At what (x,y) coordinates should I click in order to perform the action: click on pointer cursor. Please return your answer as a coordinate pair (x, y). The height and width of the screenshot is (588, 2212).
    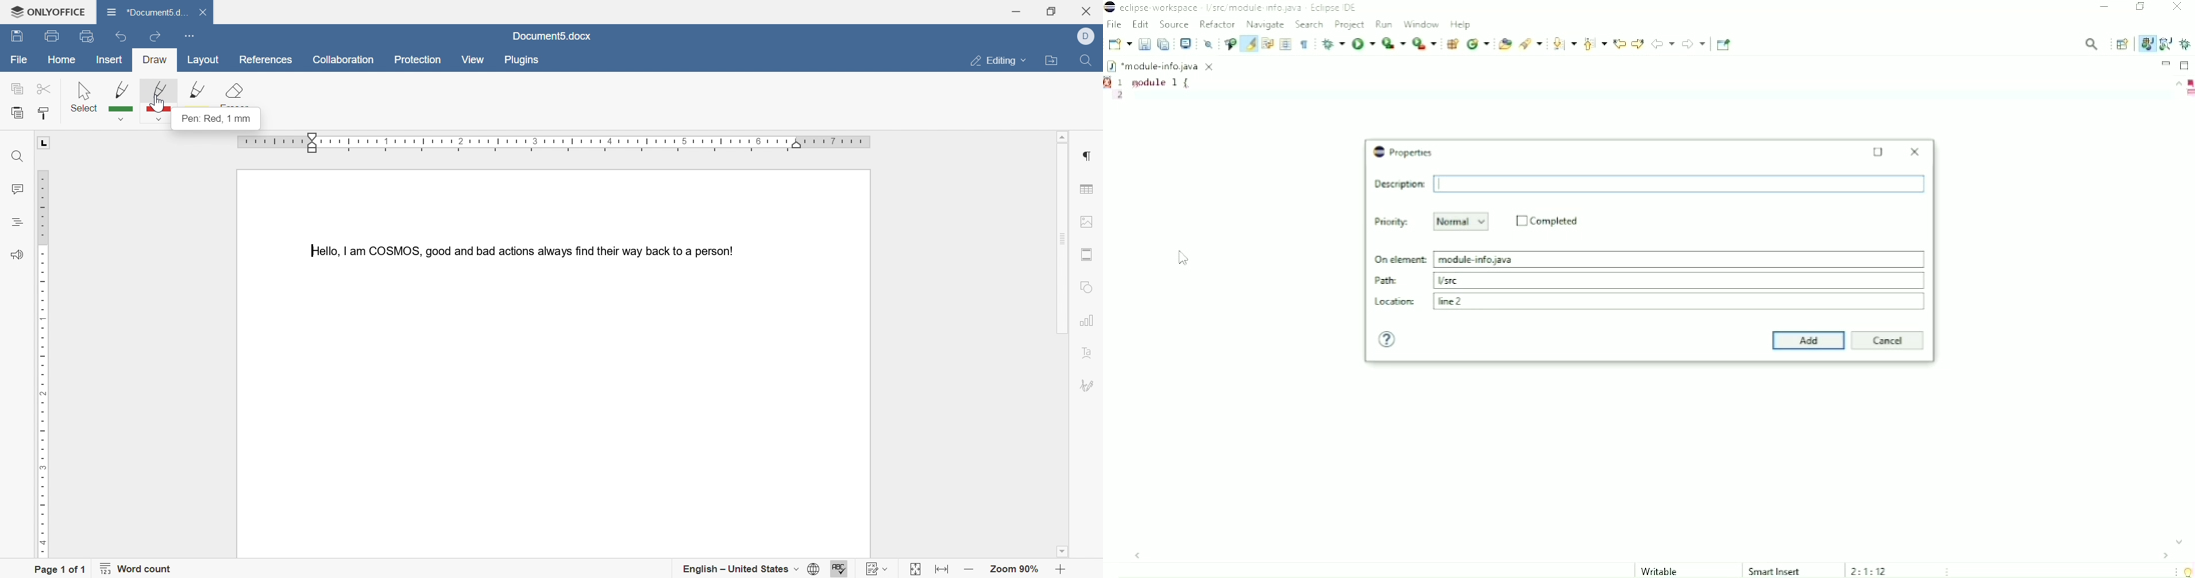
    Looking at the image, I should click on (157, 109).